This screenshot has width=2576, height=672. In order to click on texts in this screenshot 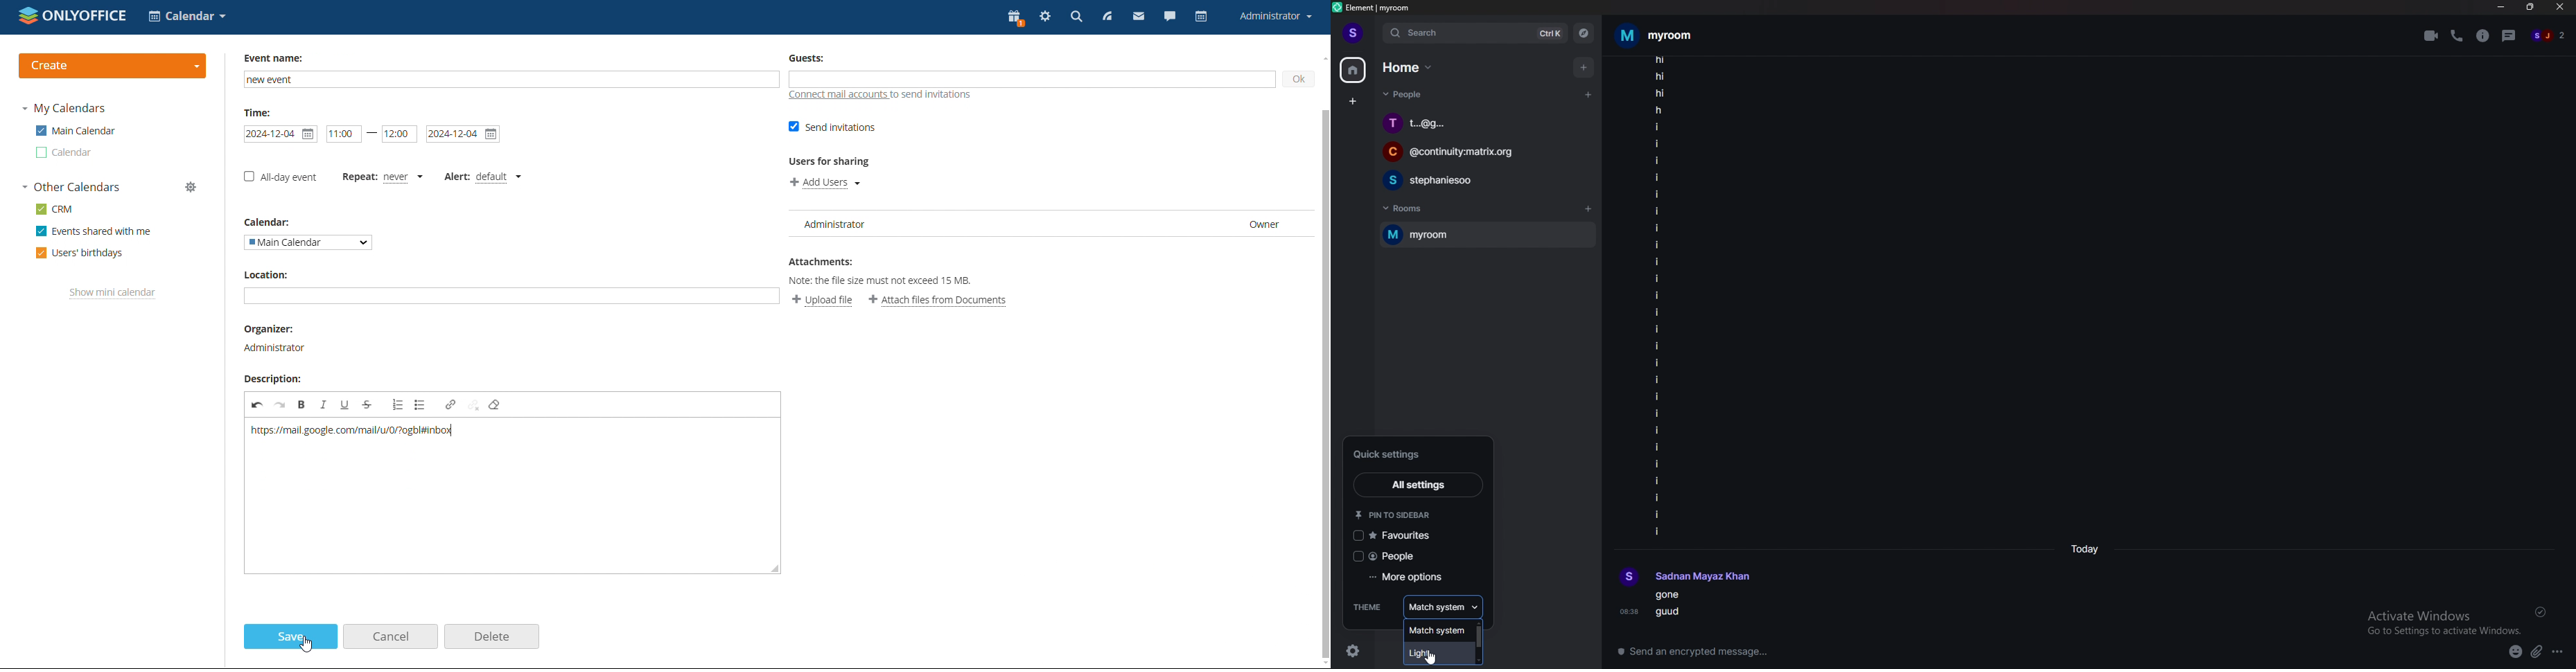, I will do `click(1658, 296)`.